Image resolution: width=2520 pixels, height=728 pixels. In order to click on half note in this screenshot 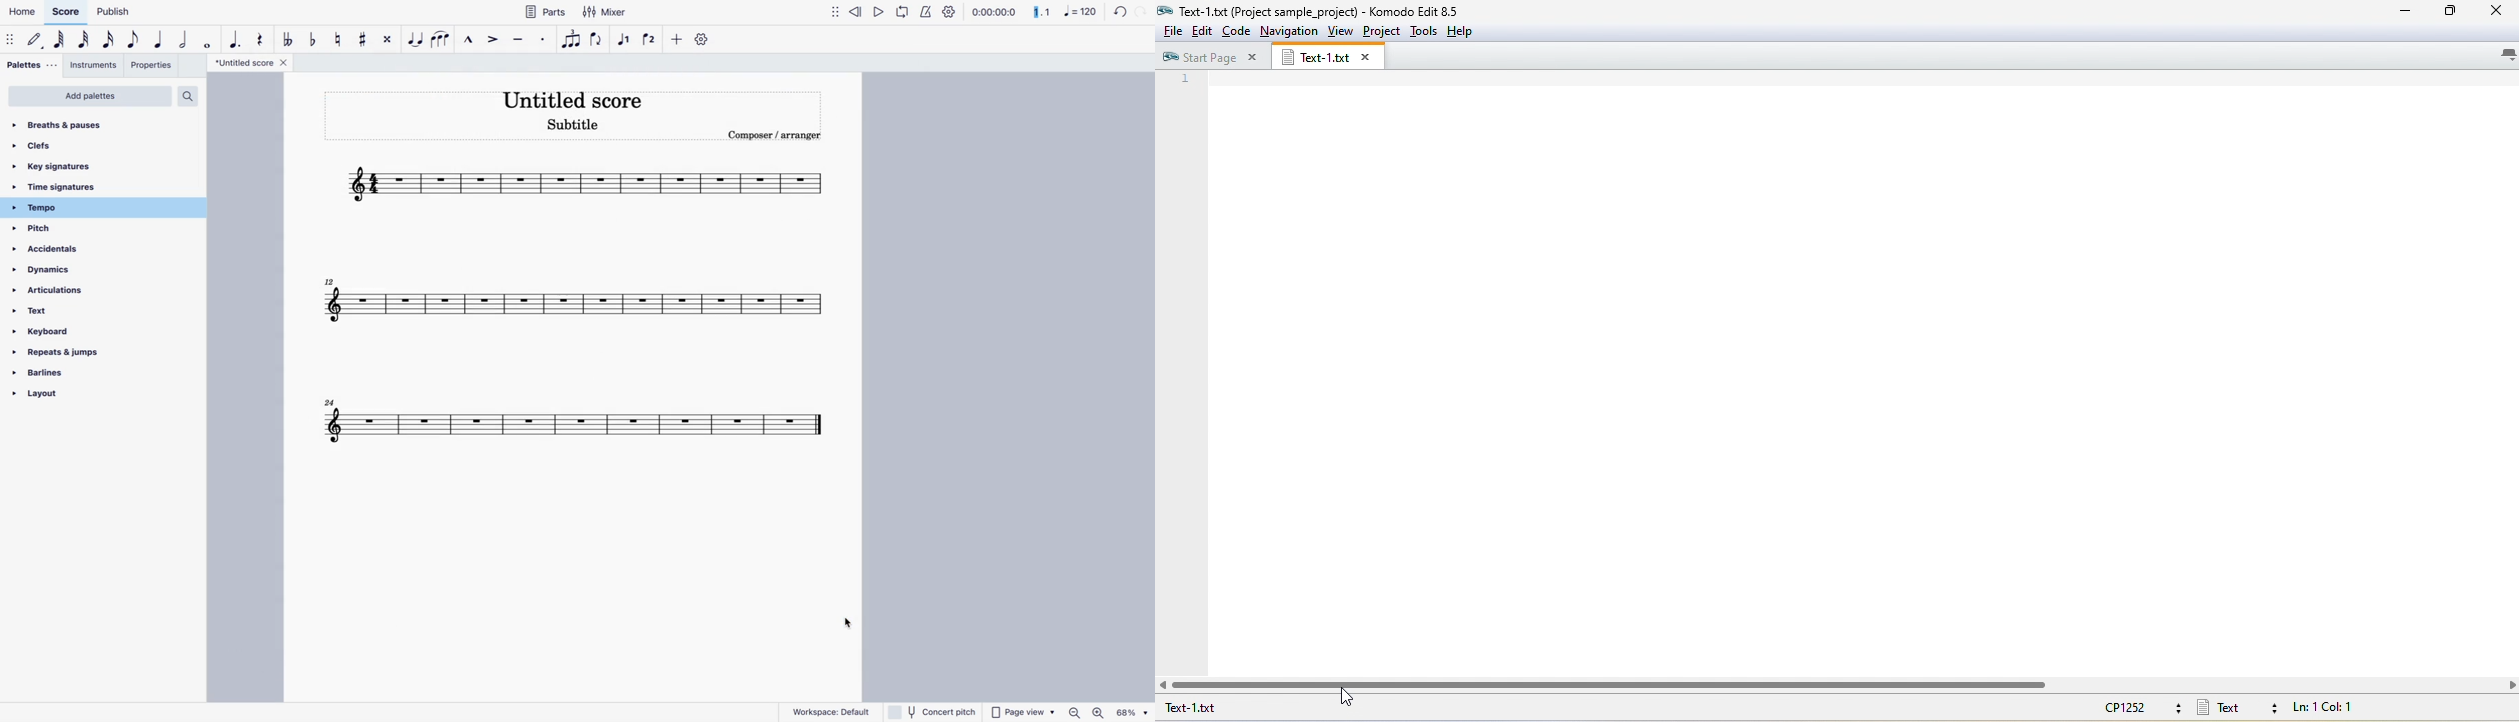, I will do `click(185, 40)`.